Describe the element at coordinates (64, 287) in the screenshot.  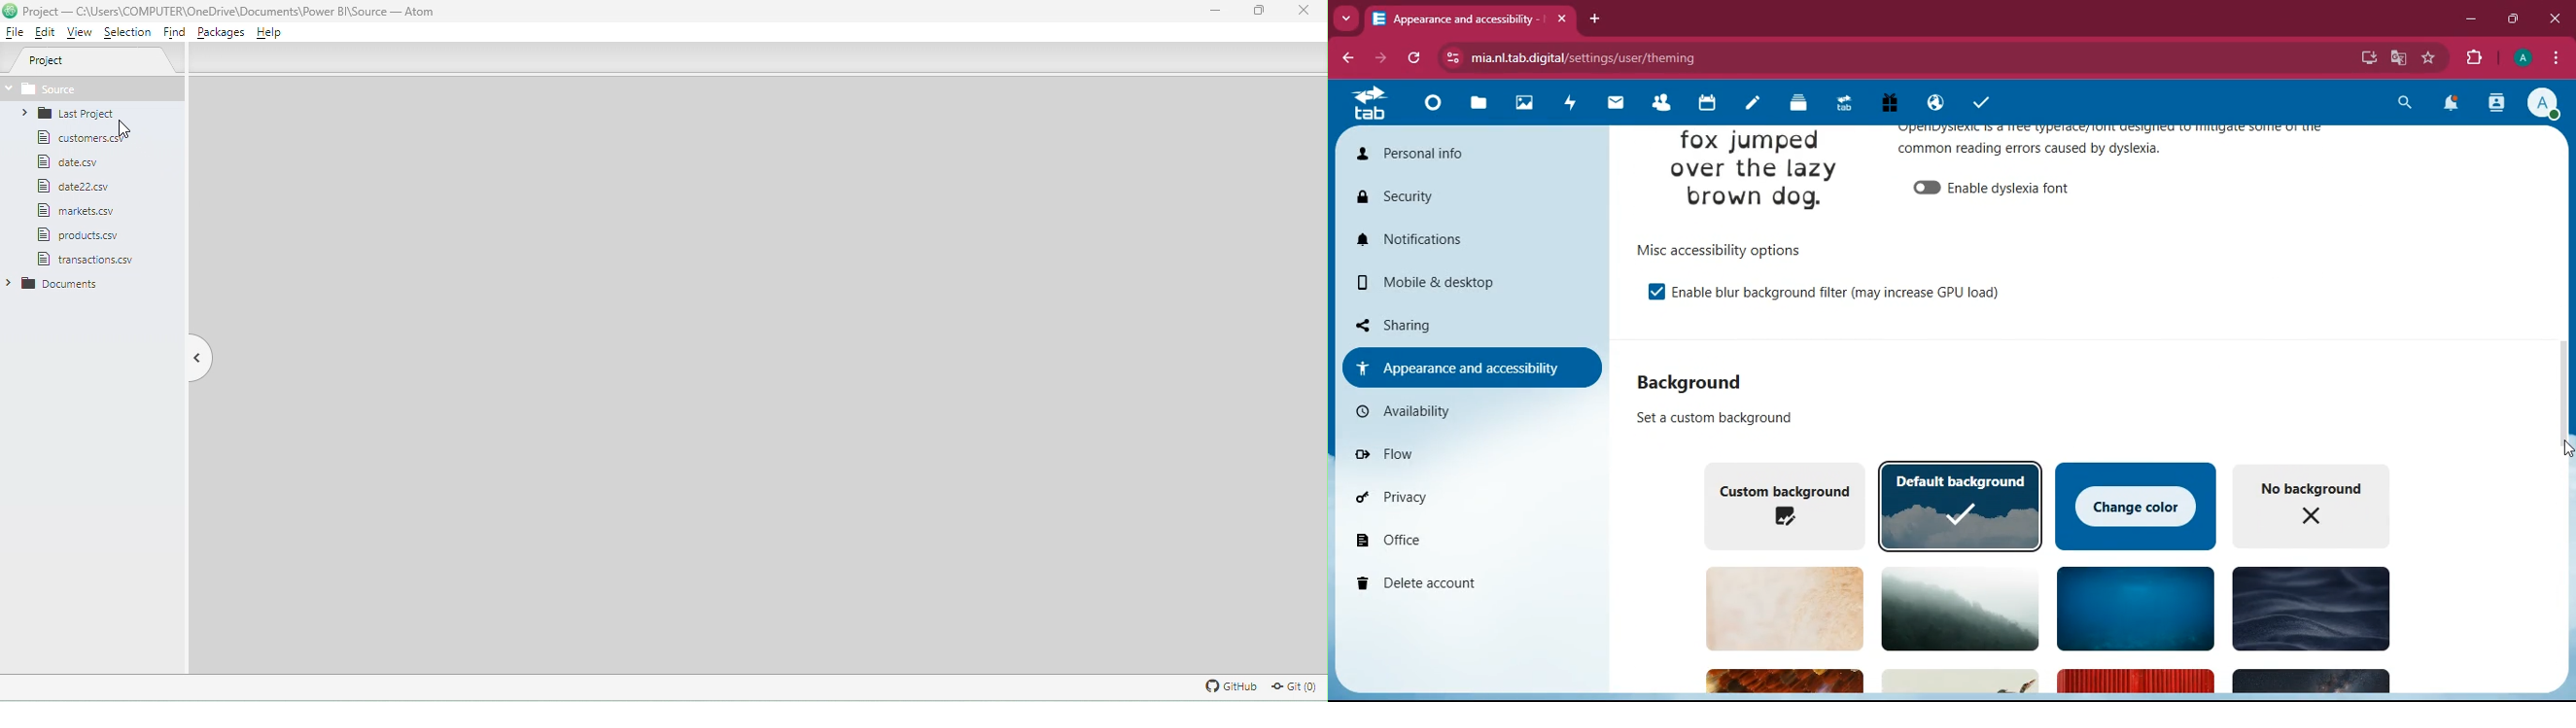
I see `folder` at that location.